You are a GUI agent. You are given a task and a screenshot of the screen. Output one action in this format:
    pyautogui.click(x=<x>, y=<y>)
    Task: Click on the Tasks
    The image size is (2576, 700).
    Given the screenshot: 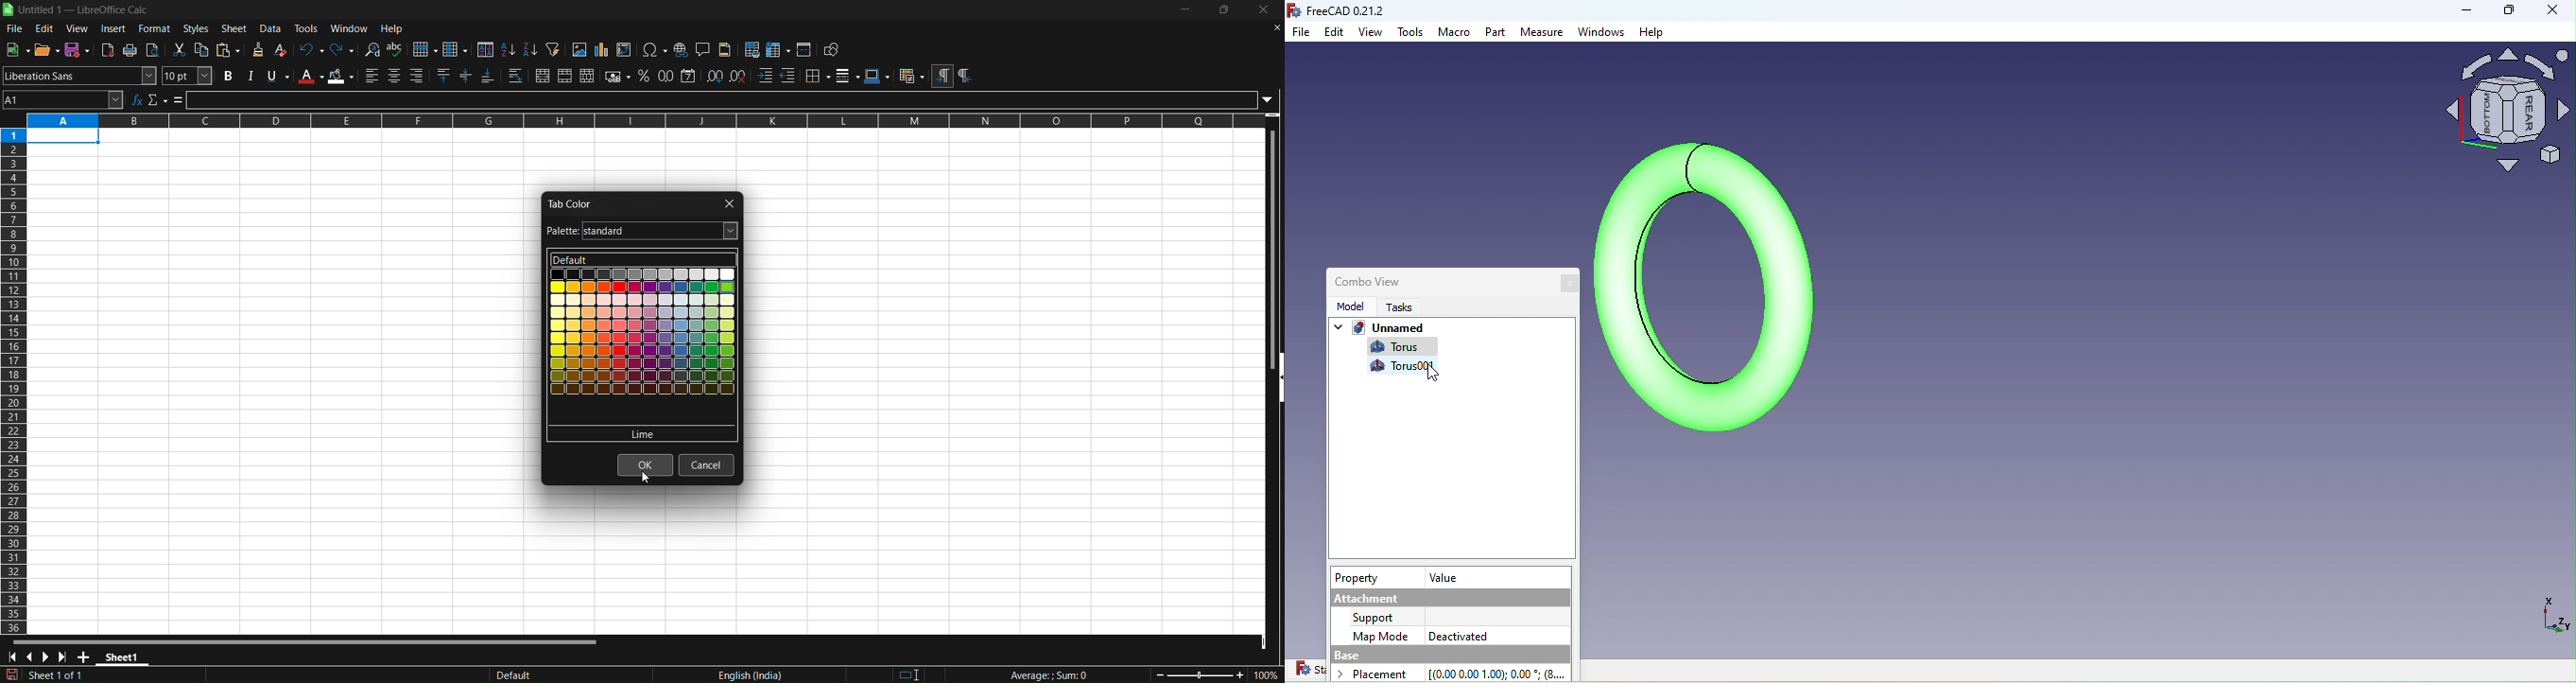 What is the action you would take?
    pyautogui.click(x=1393, y=307)
    